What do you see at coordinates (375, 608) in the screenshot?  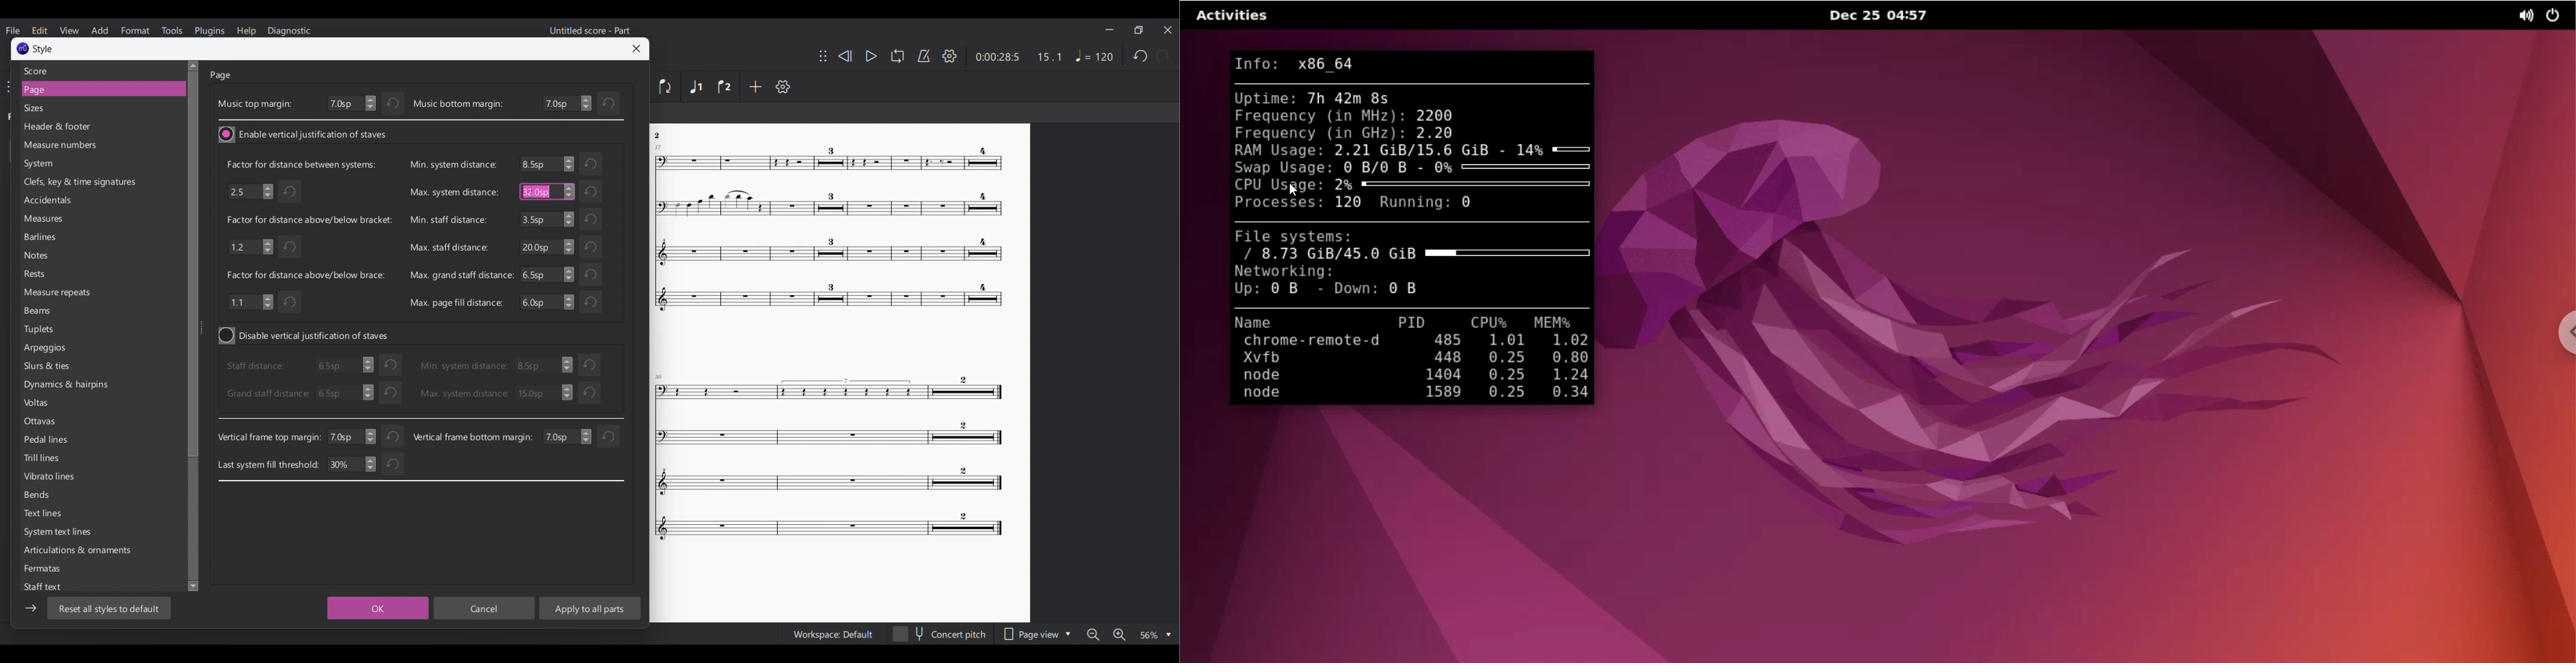 I see `OK` at bounding box center [375, 608].